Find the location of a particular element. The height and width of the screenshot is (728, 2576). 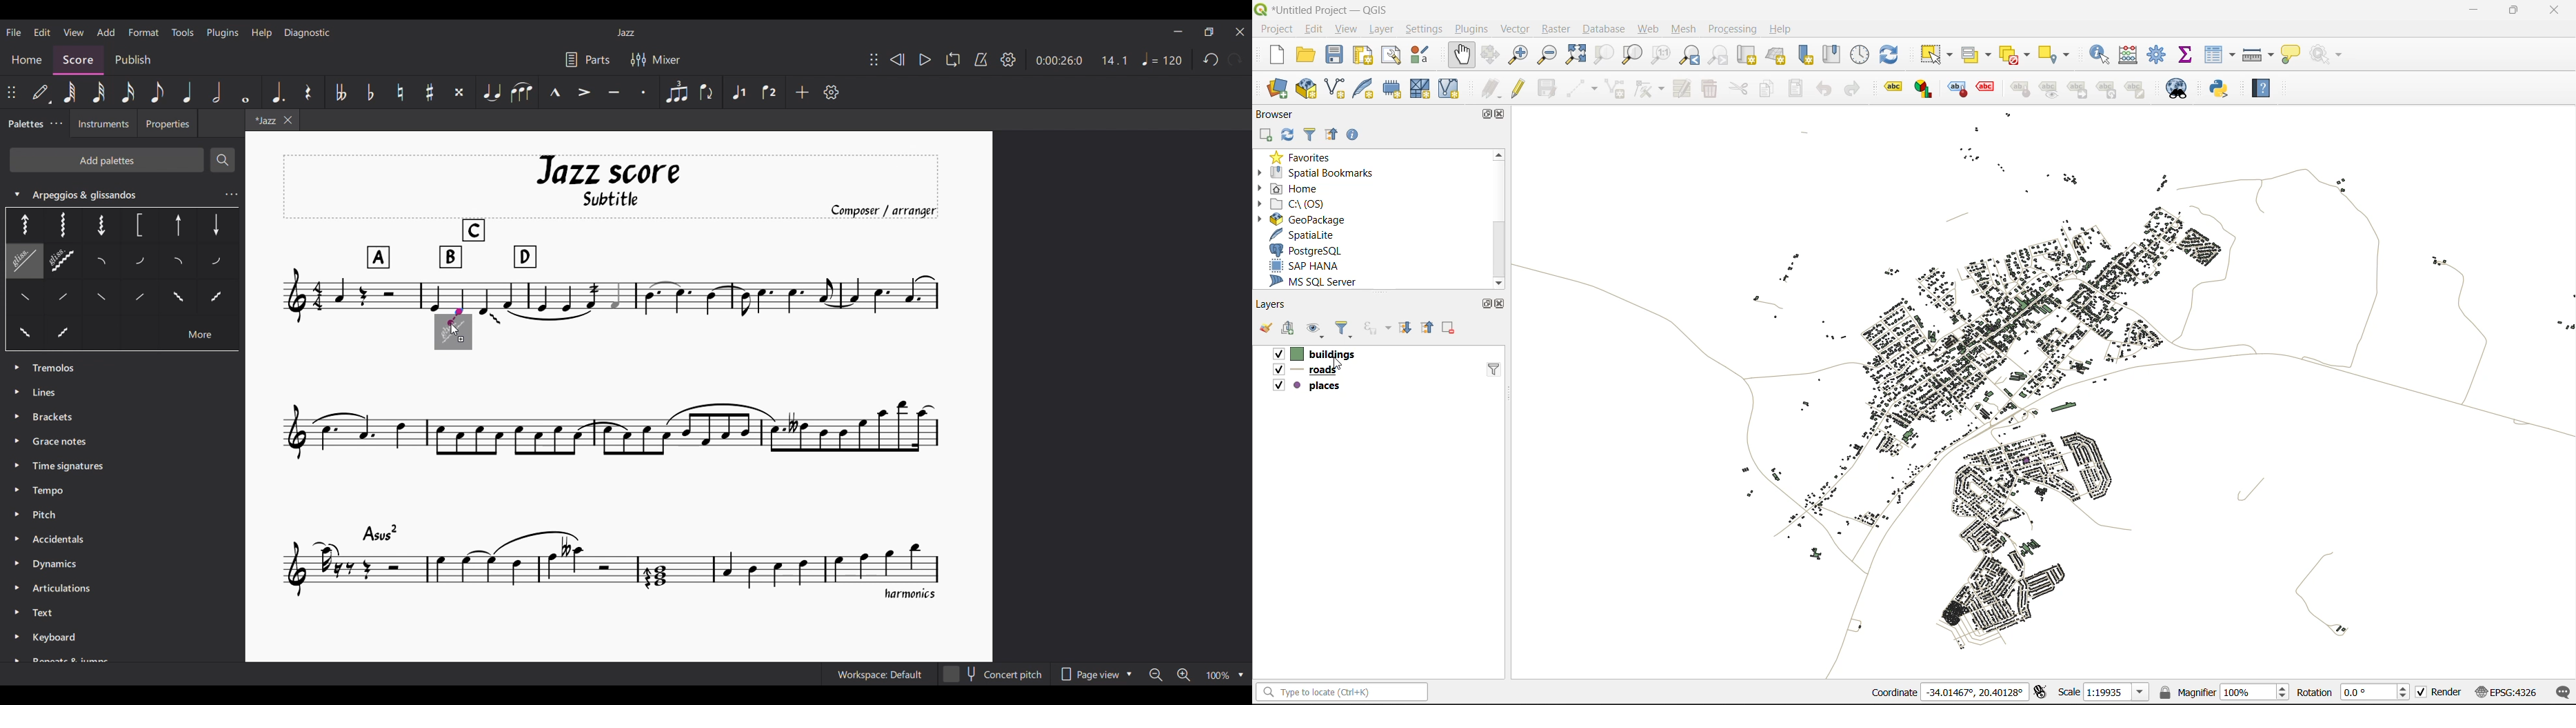

Rest is located at coordinates (309, 92).